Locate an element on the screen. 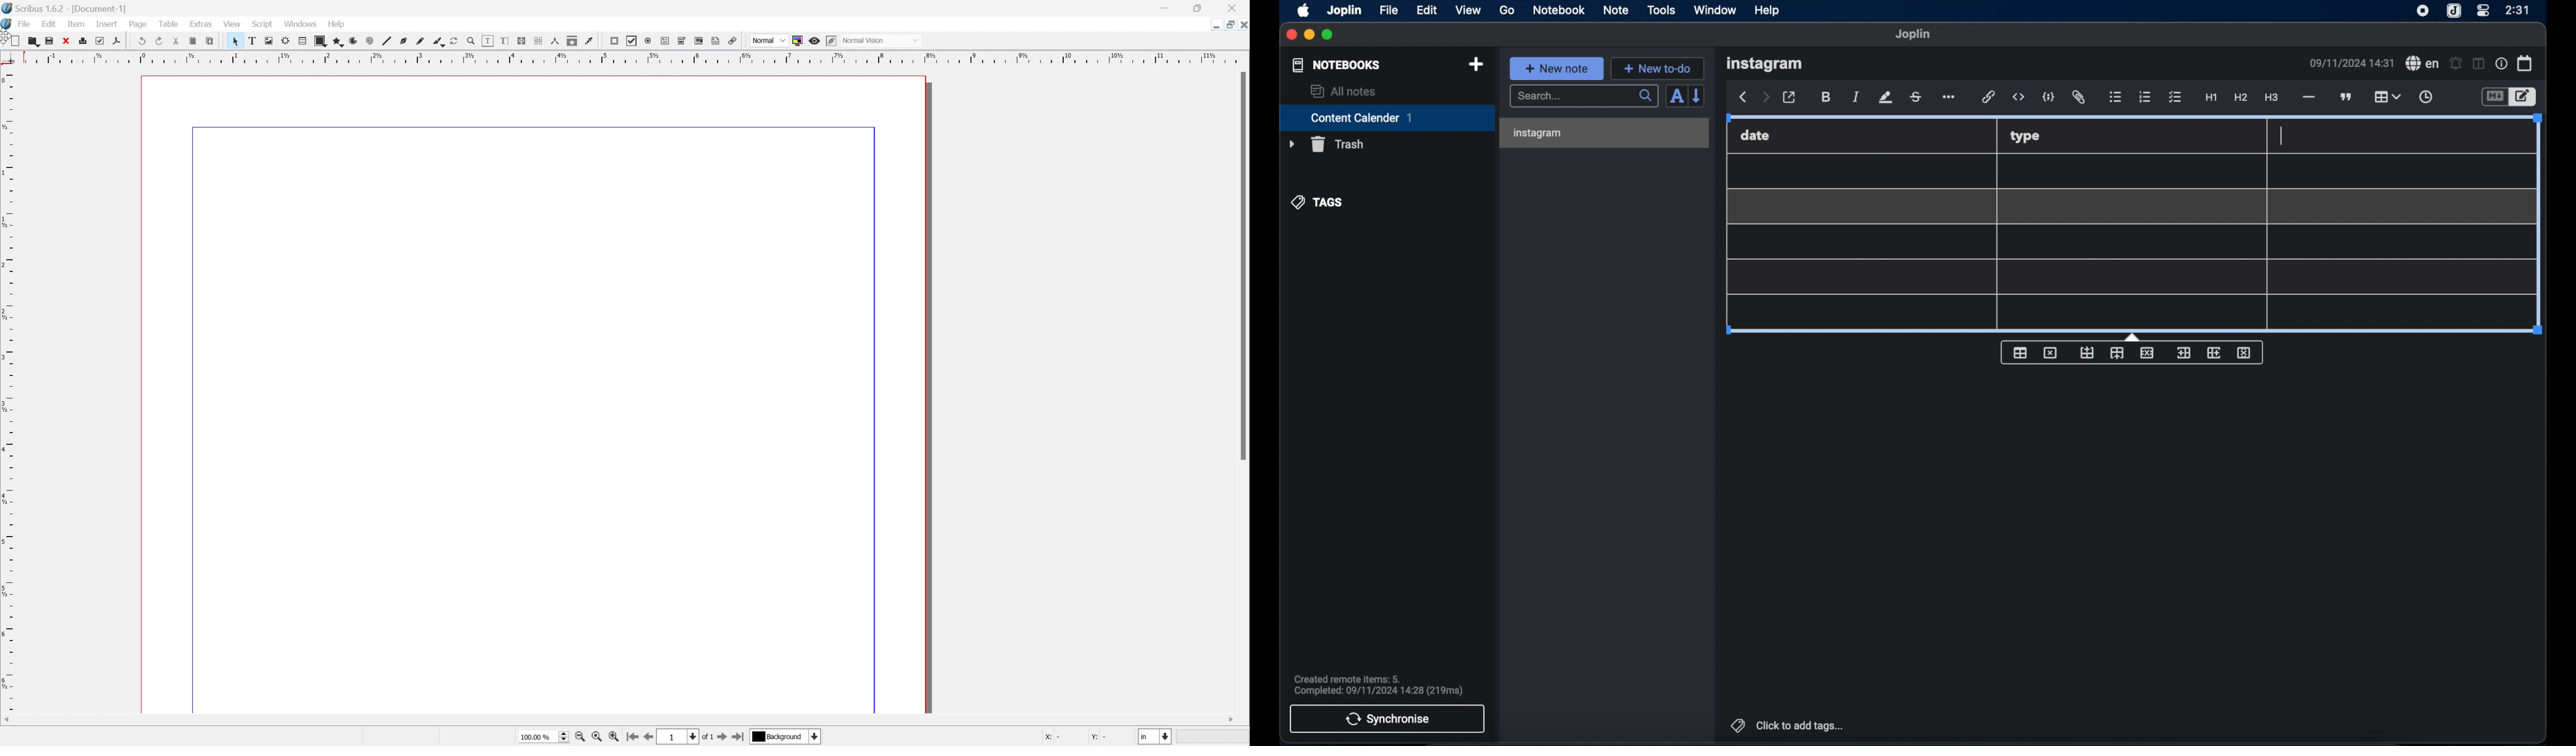 This screenshot has height=756, width=2576. toggle external editor is located at coordinates (1789, 97).